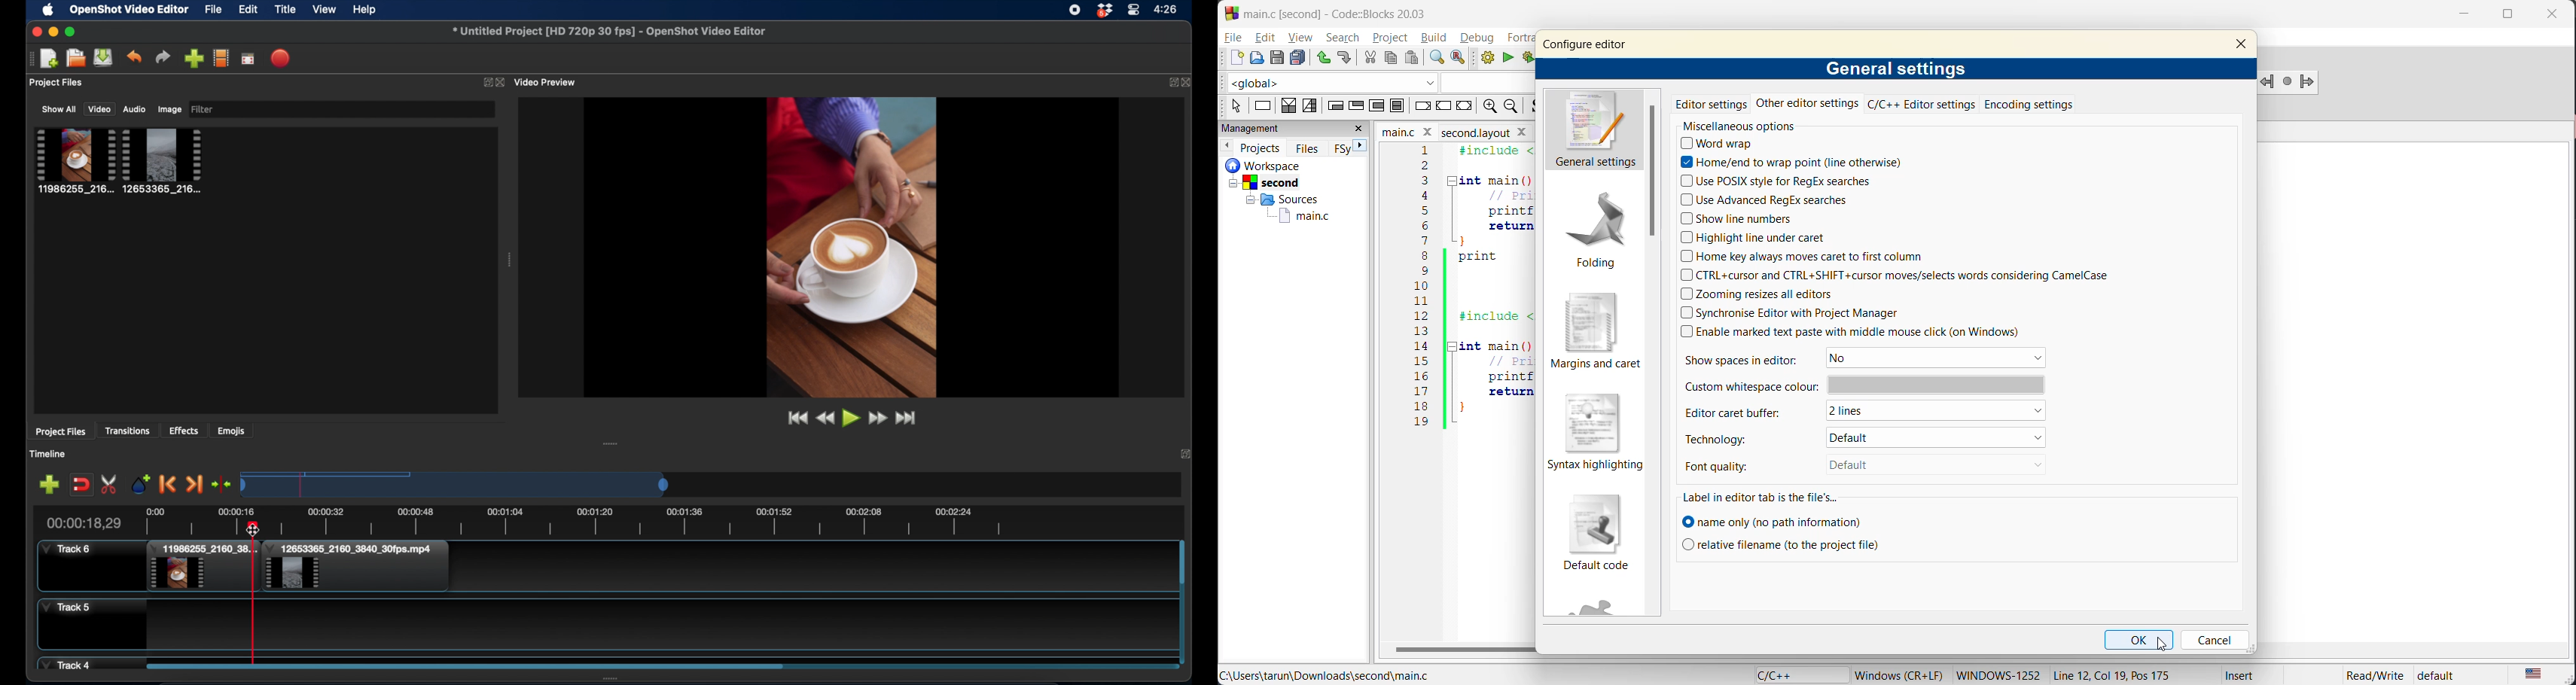 The height and width of the screenshot is (700, 2576). What do you see at coordinates (1168, 8) in the screenshot?
I see `time` at bounding box center [1168, 8].